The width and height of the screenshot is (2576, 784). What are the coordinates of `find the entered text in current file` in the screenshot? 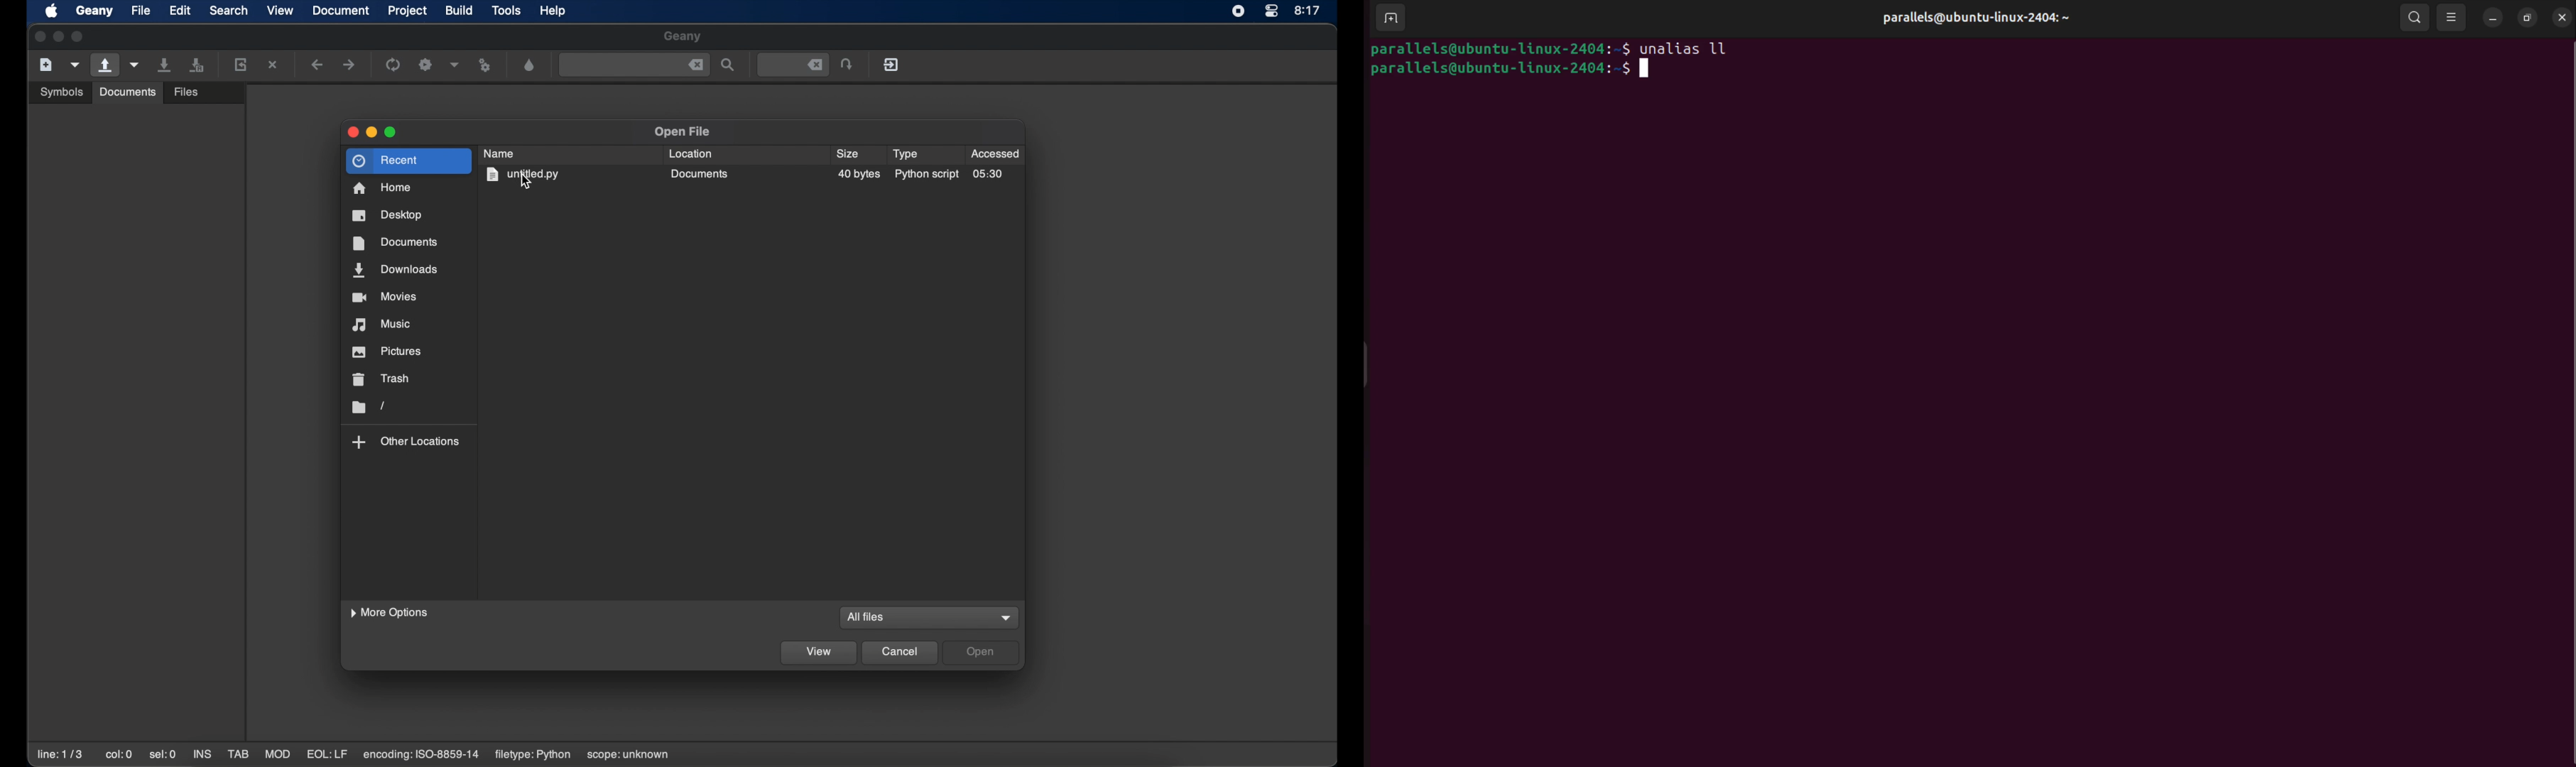 It's located at (728, 65).